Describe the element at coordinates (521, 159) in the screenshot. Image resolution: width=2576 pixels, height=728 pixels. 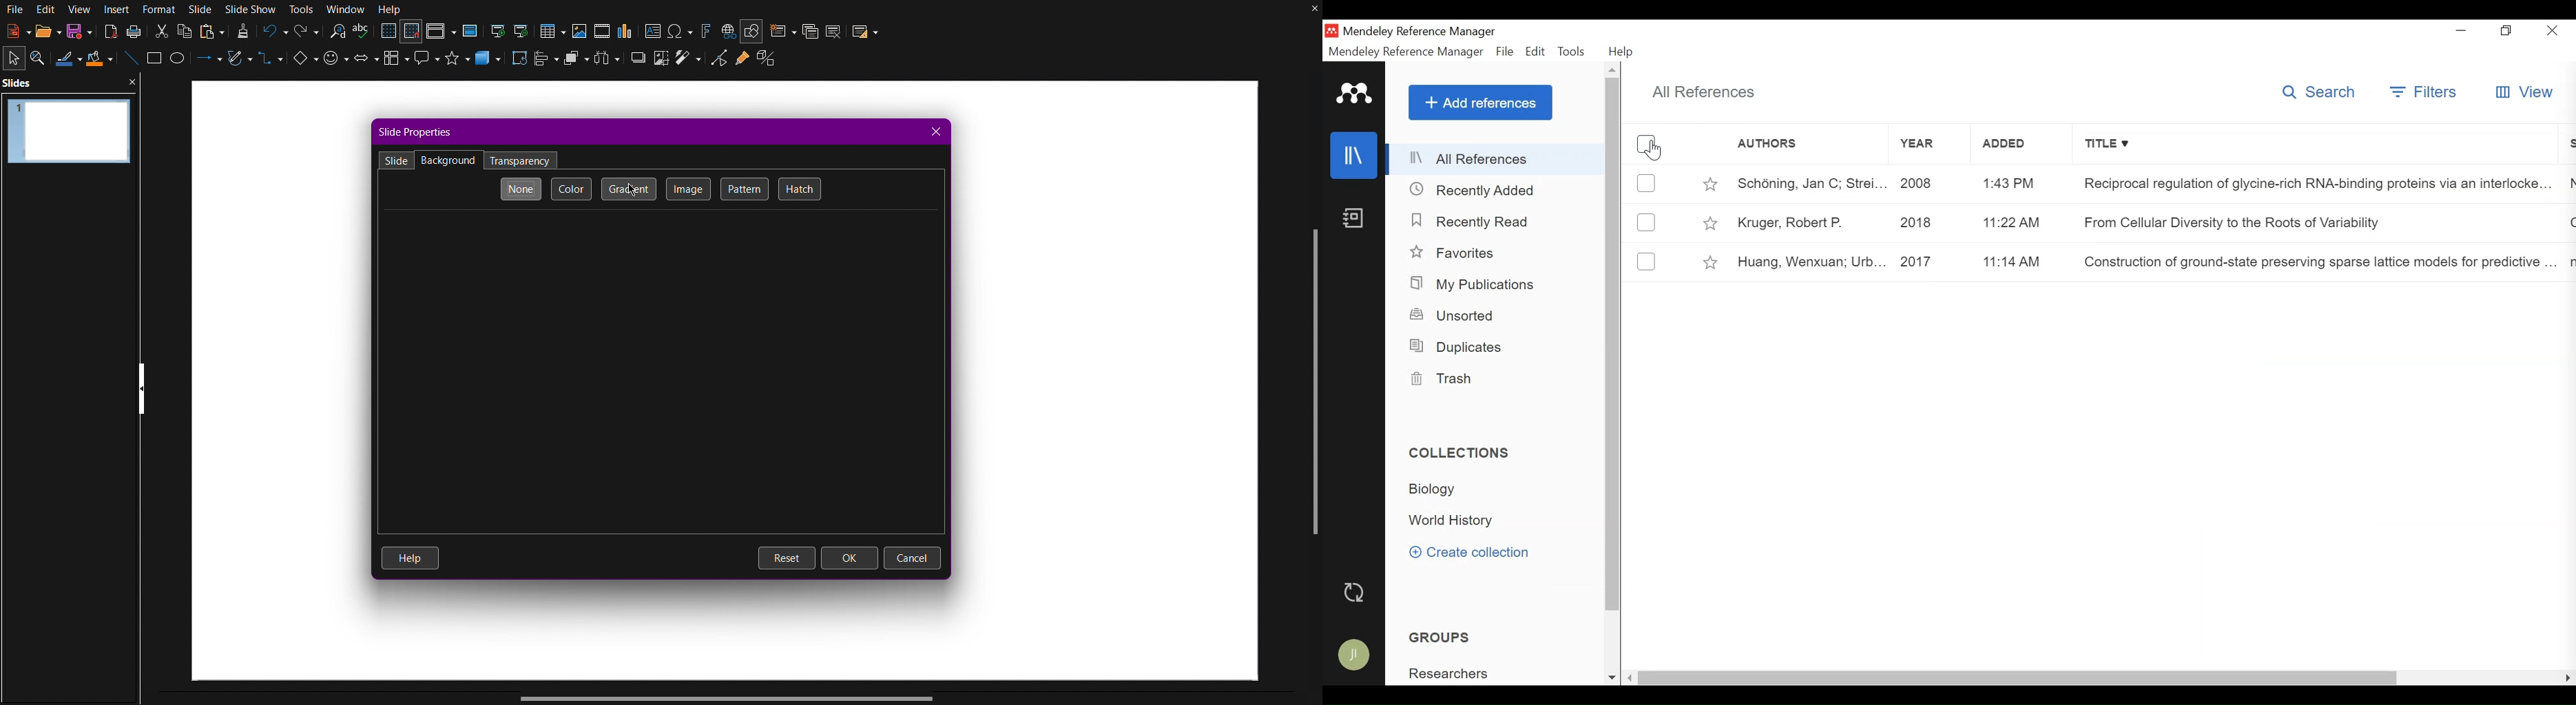
I see `Transparency` at that location.